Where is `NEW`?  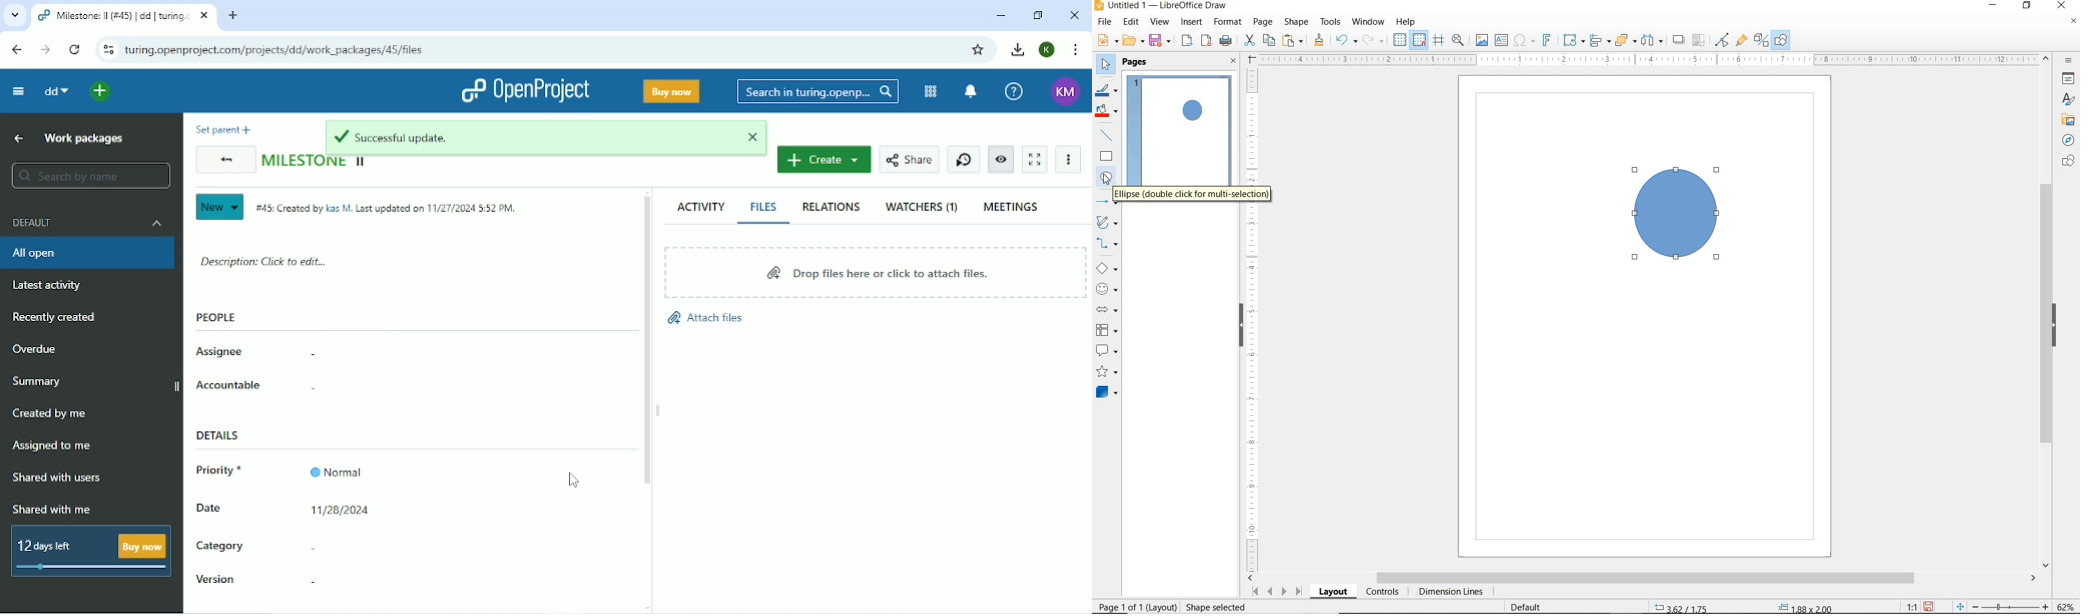
NEW is located at coordinates (1106, 41).